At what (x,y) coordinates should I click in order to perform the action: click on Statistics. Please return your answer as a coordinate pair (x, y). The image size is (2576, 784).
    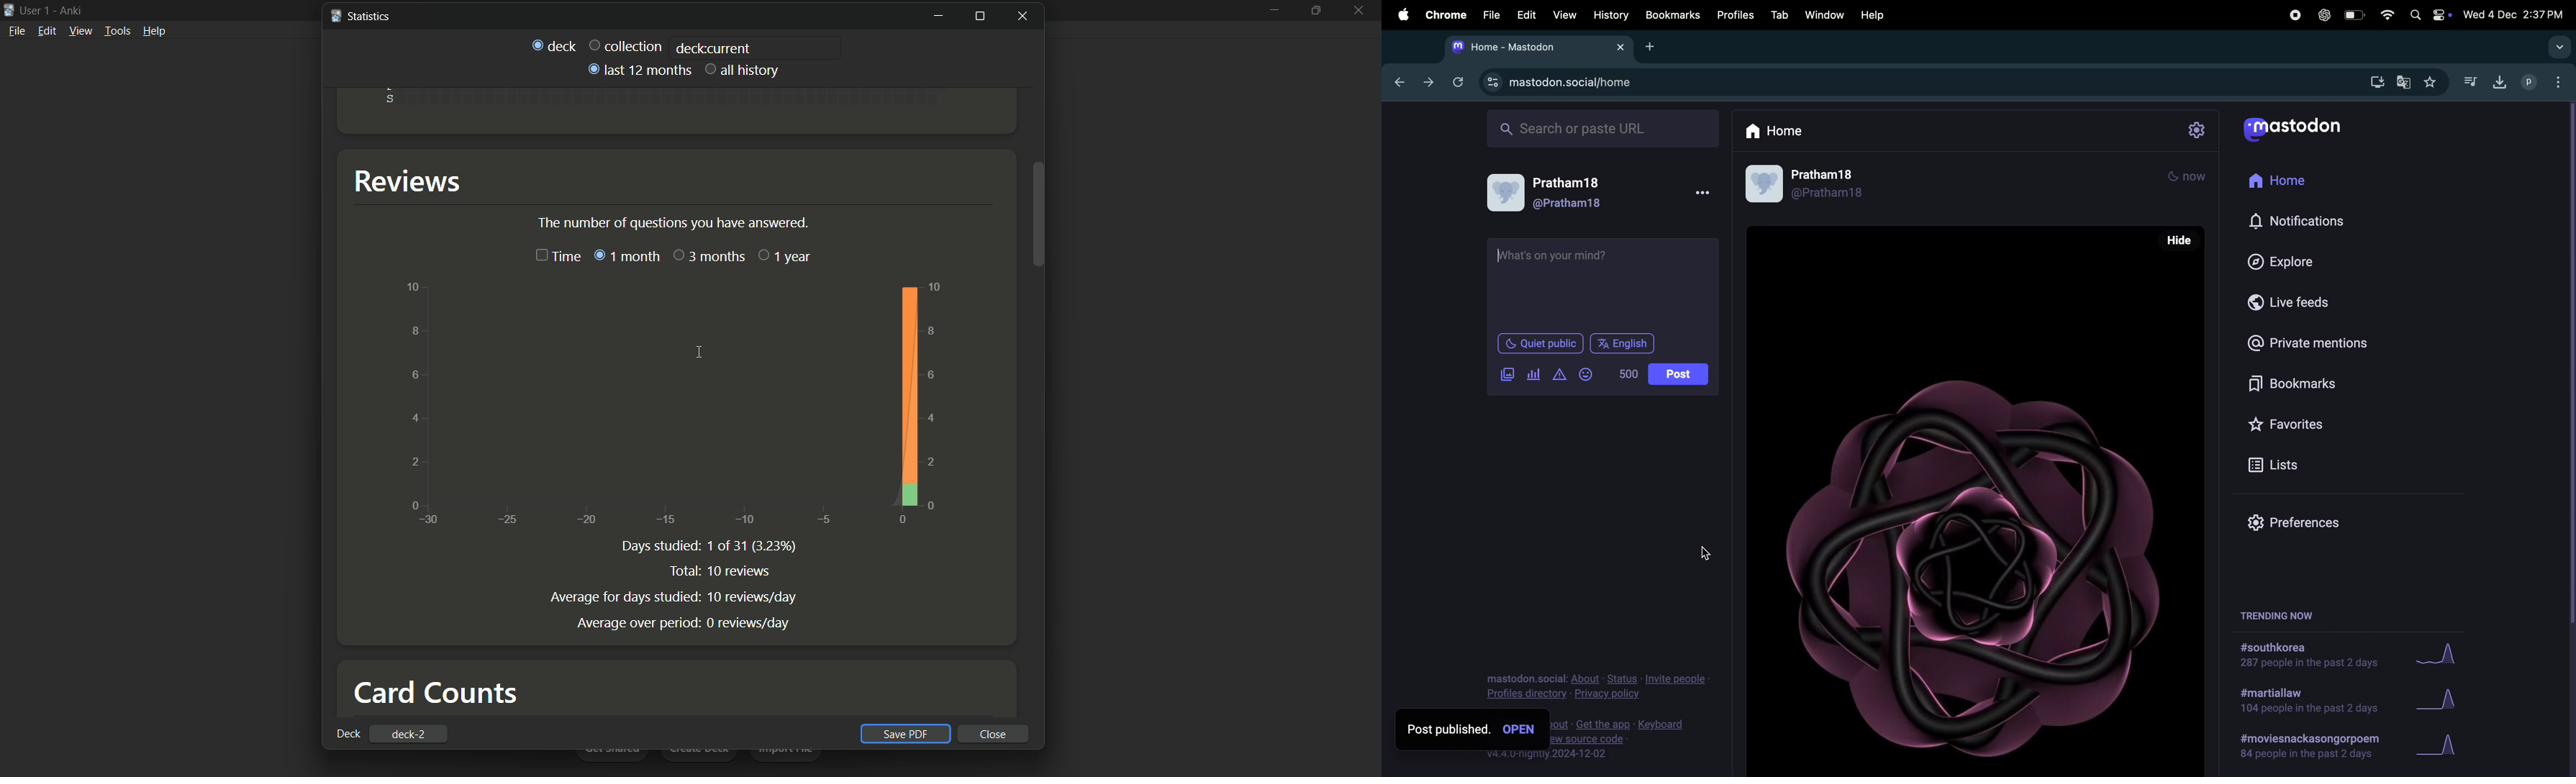
    Looking at the image, I should click on (360, 17).